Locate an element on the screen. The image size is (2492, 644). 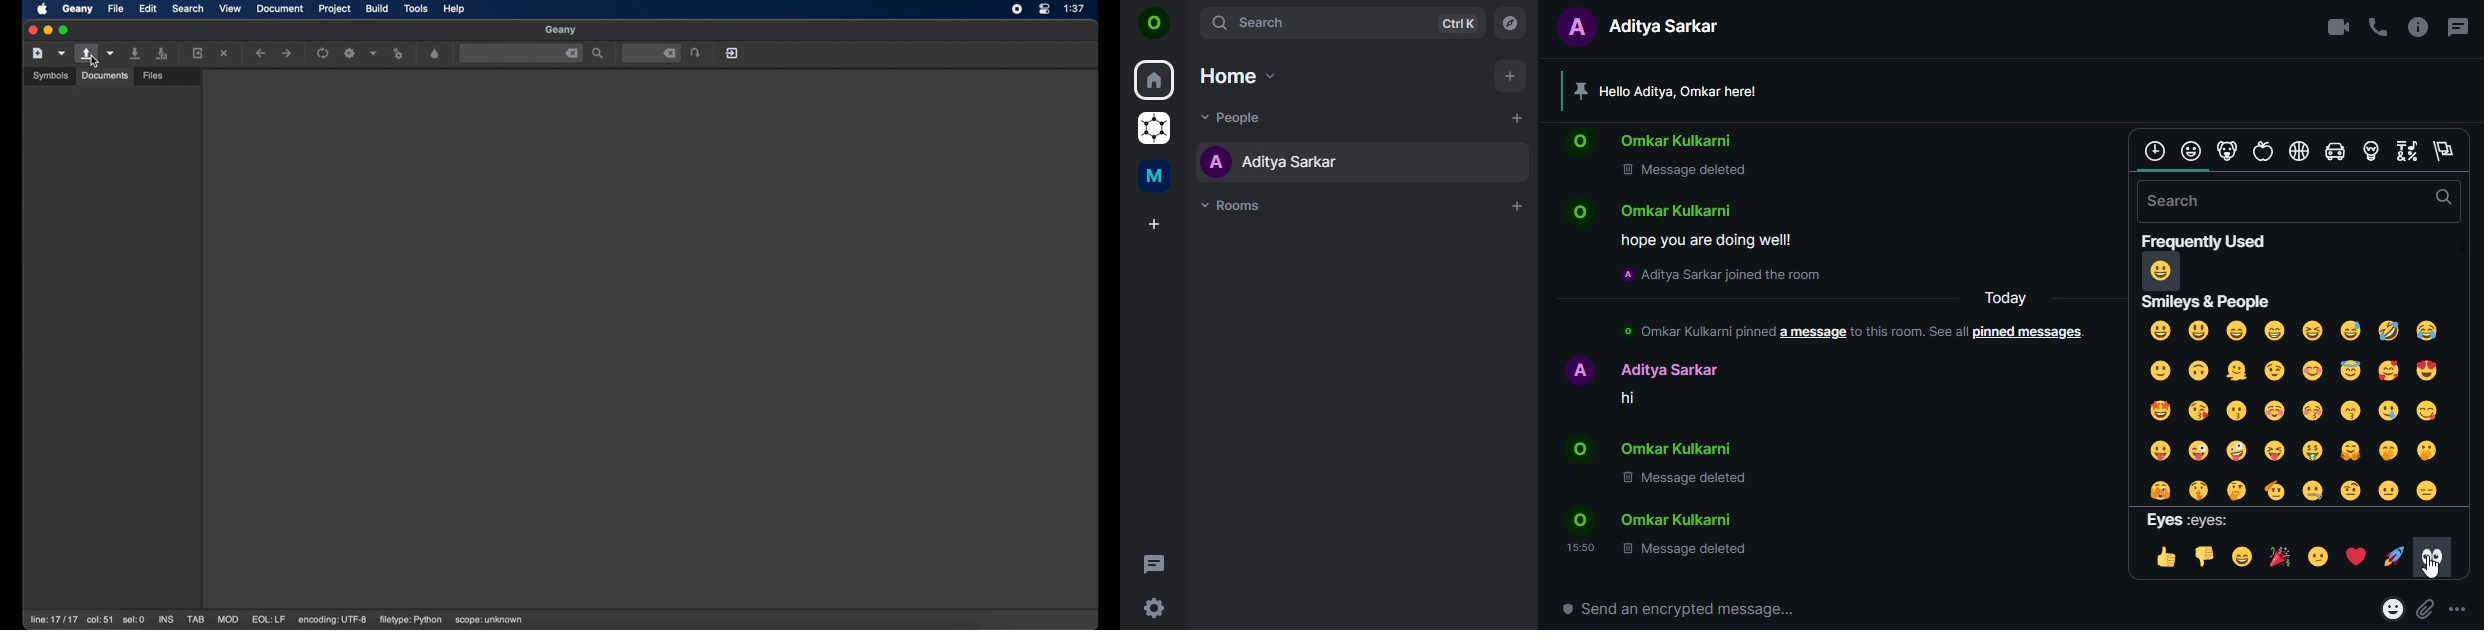
zipper mouth face is located at coordinates (2313, 490).